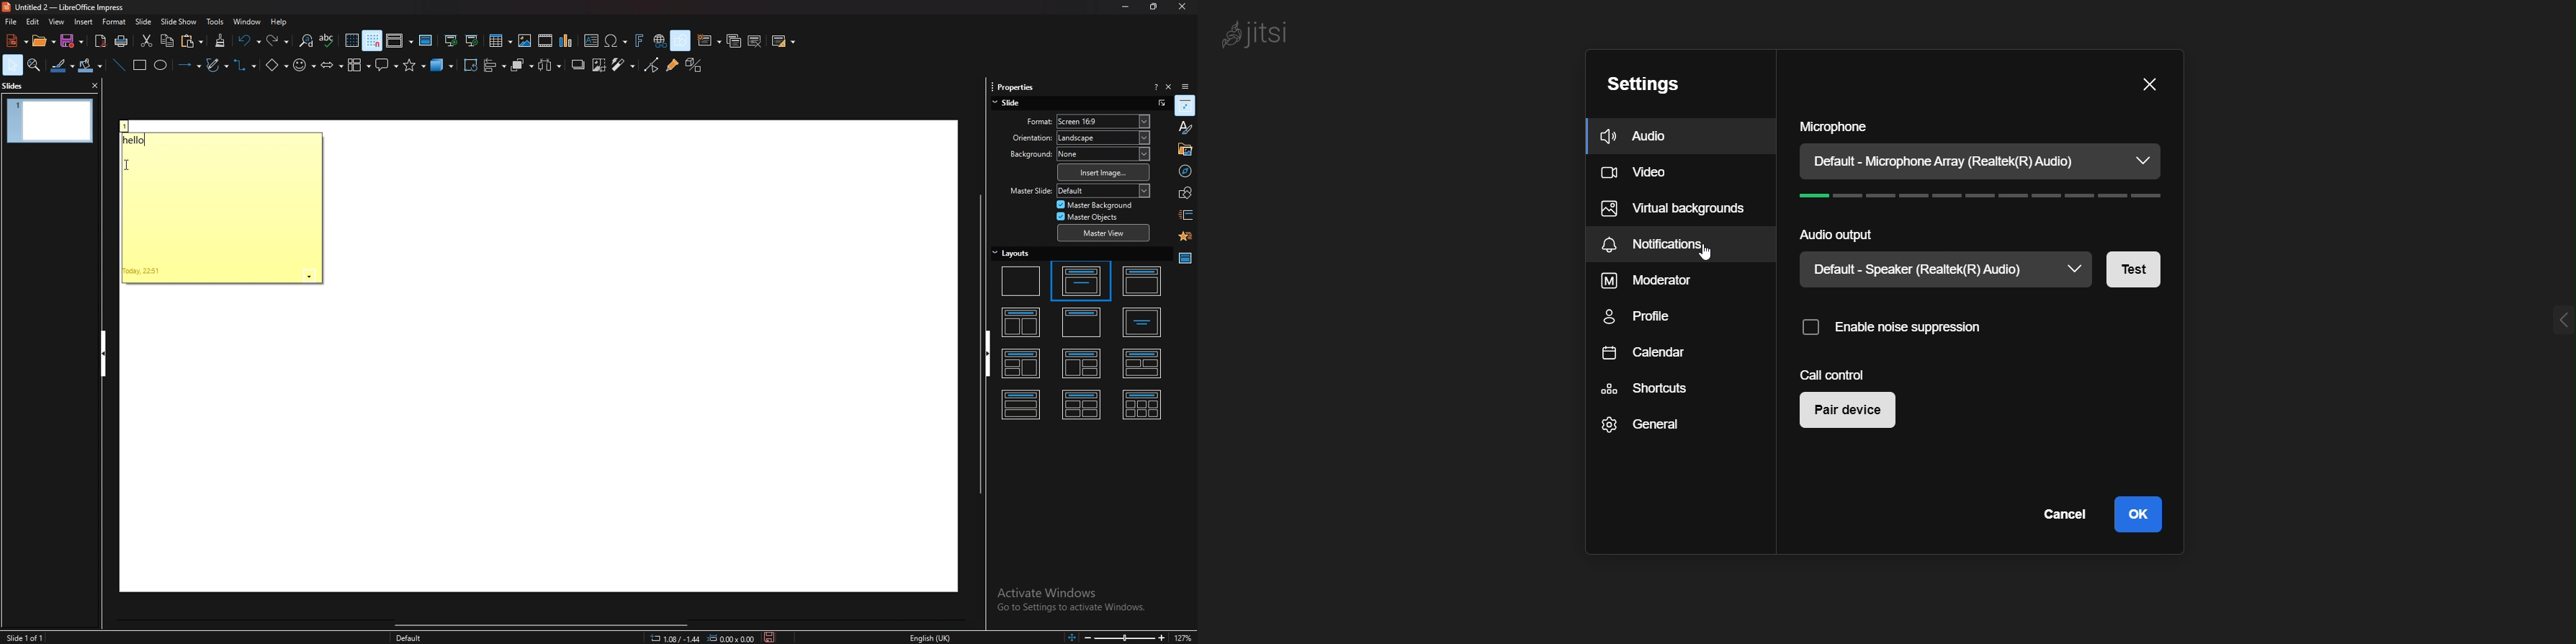 Image resolution: width=2576 pixels, height=644 pixels. I want to click on insert text box, so click(591, 42).